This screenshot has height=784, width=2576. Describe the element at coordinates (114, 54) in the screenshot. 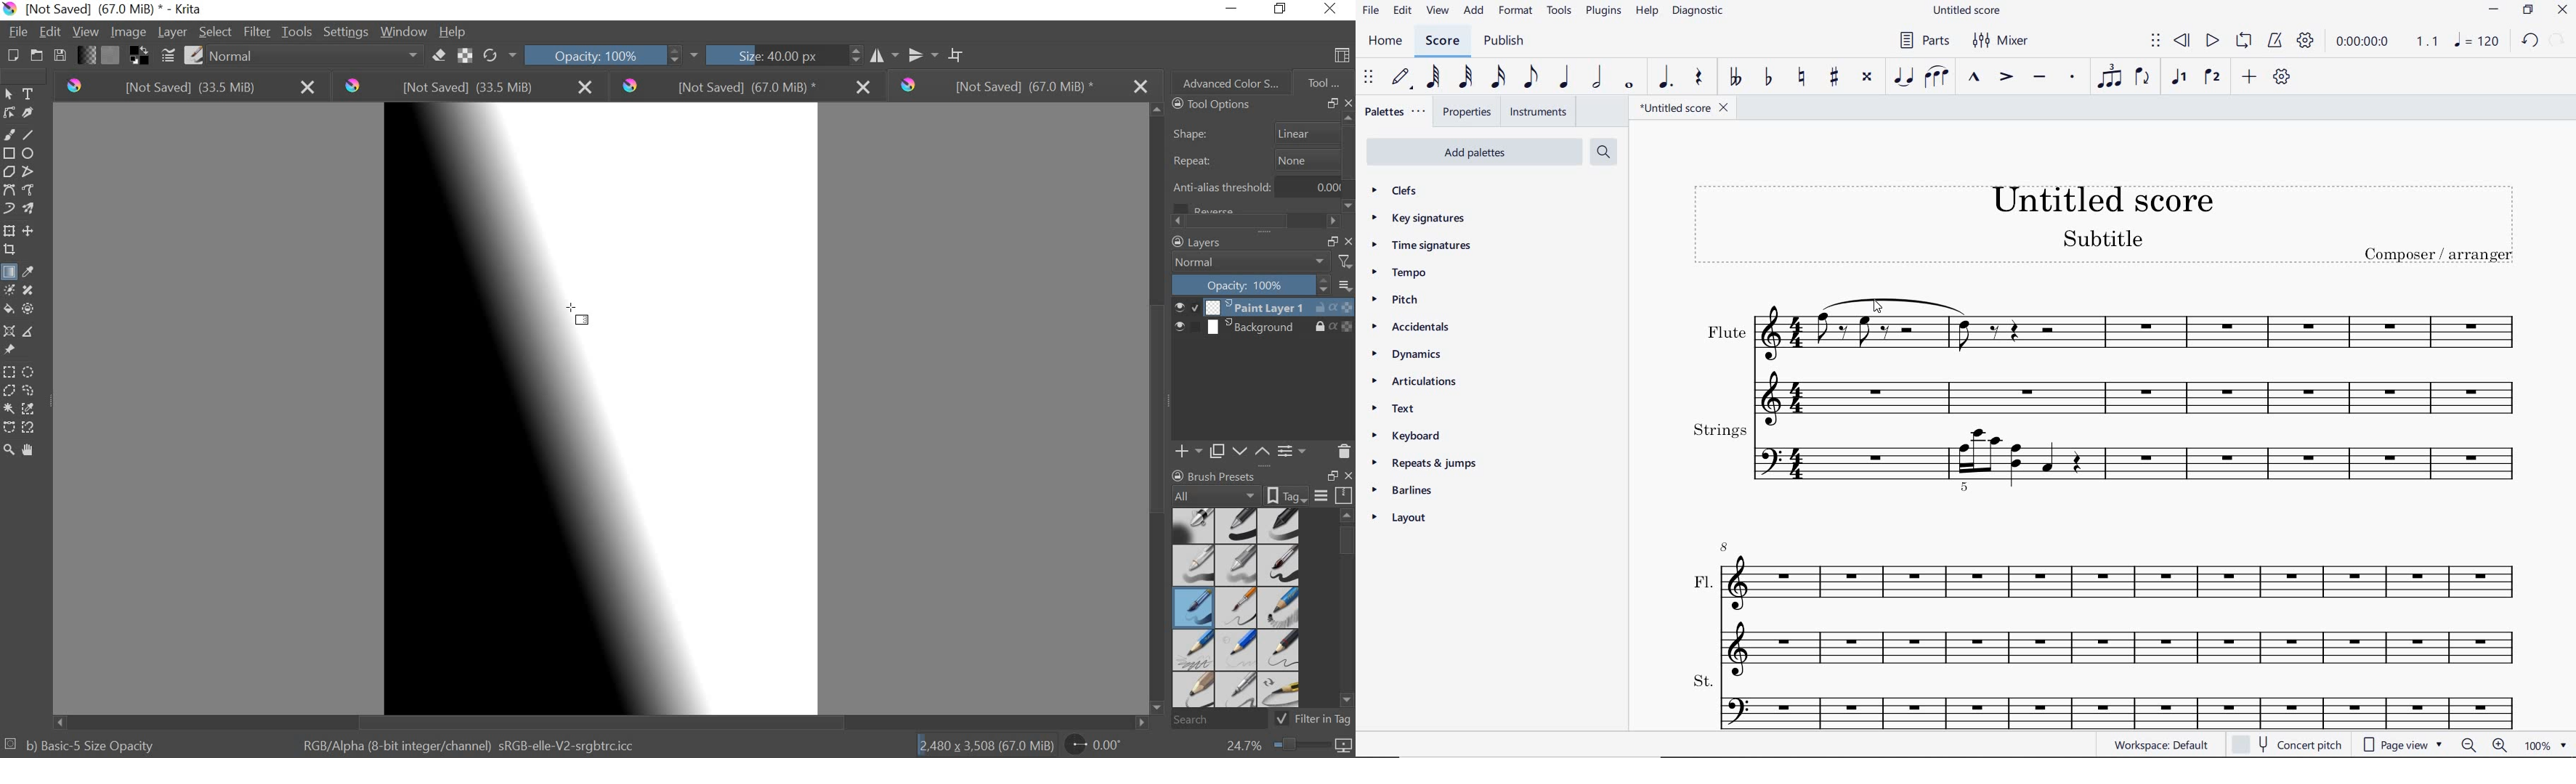

I see `FILL PATTERNS` at that location.